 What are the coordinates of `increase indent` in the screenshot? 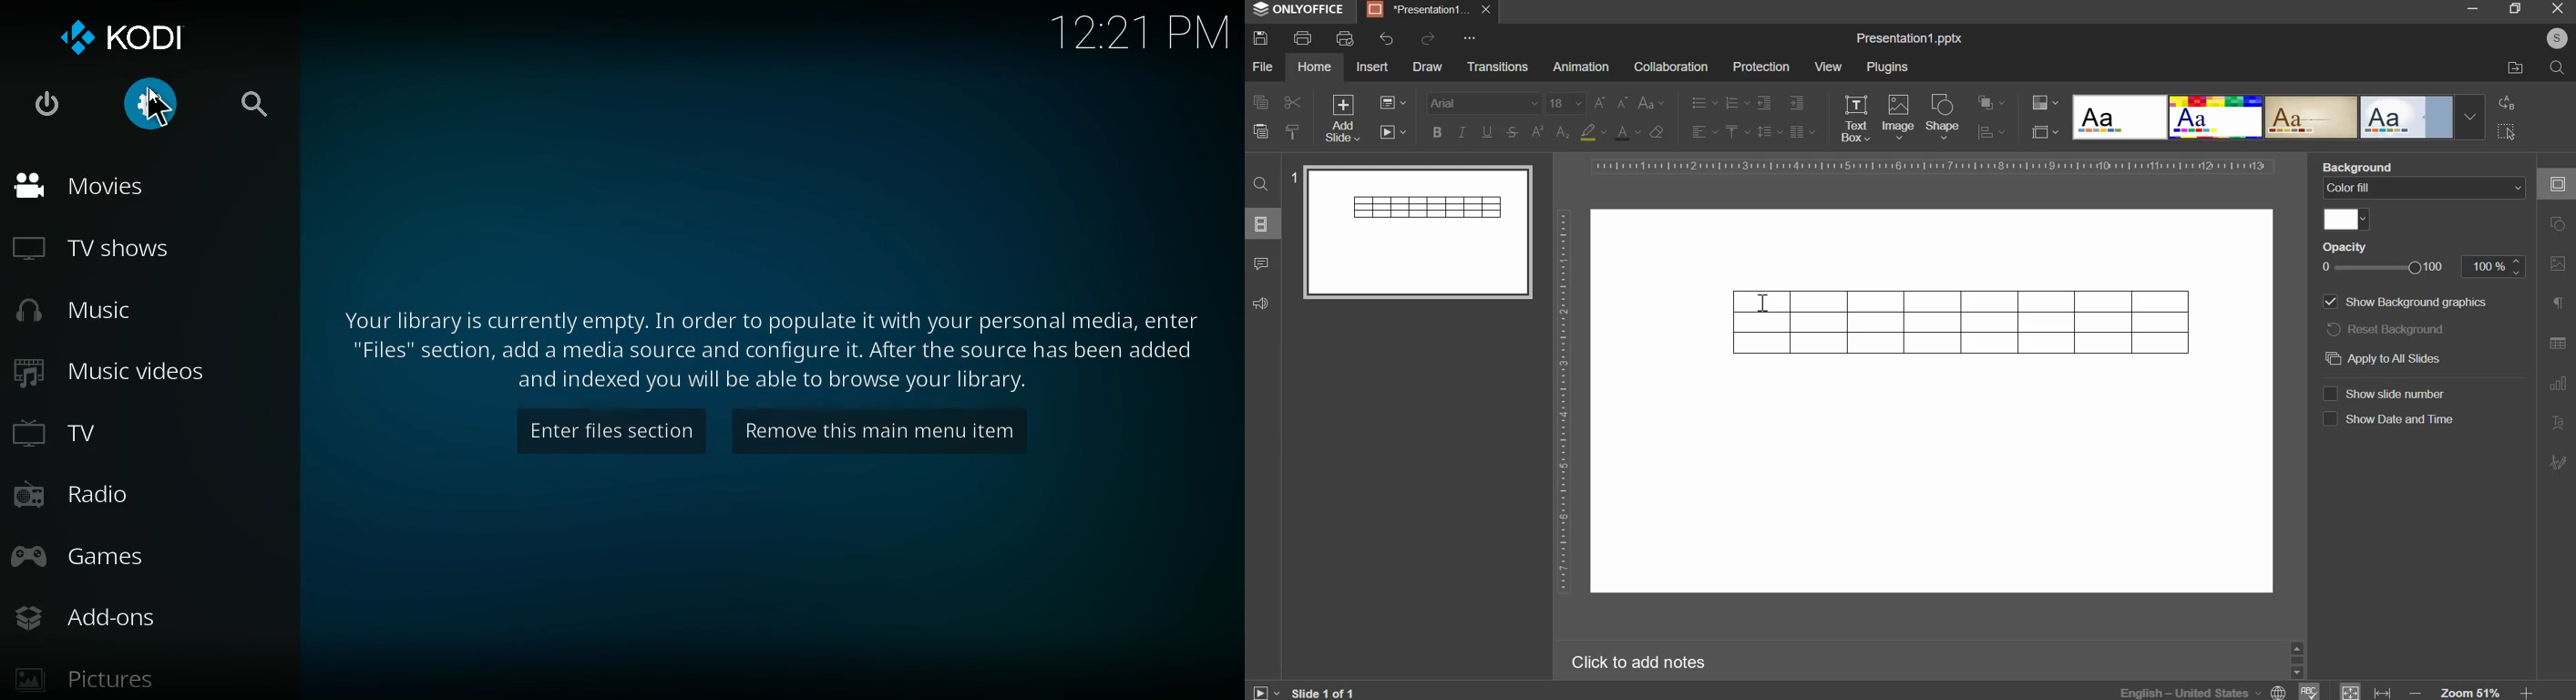 It's located at (1797, 102).